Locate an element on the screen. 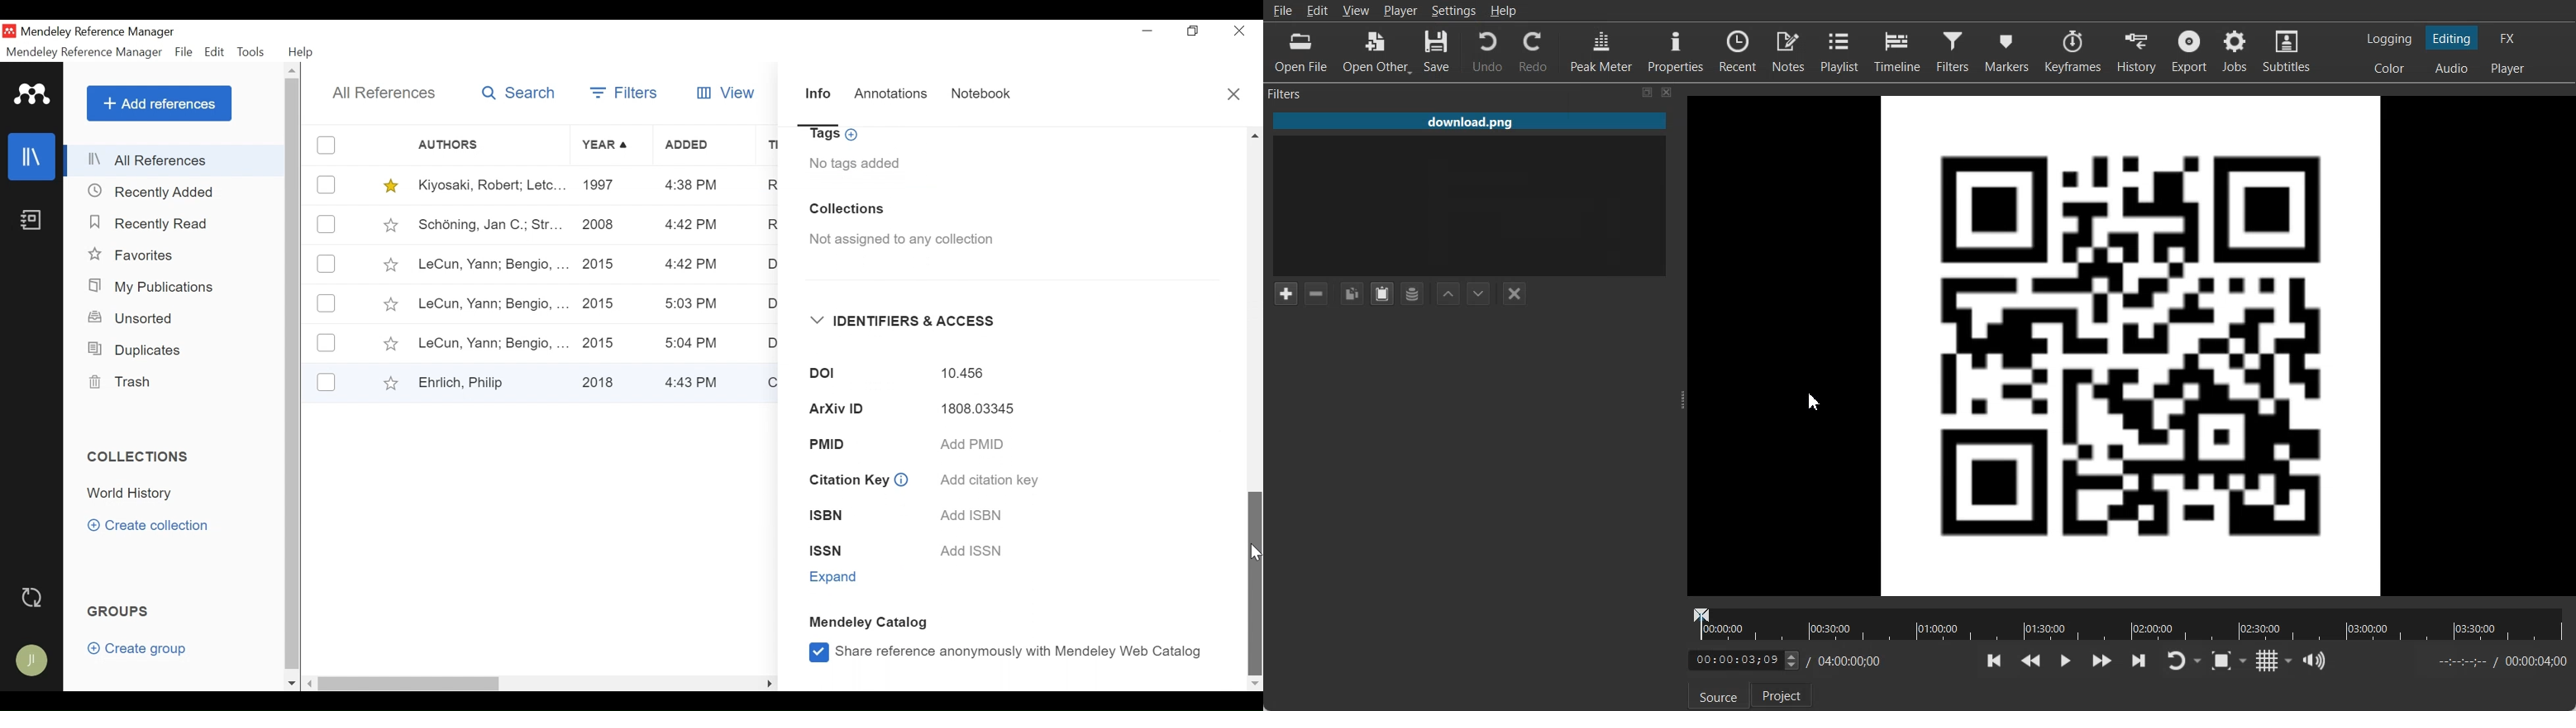 This screenshot has height=728, width=2576. Library is located at coordinates (30, 157).